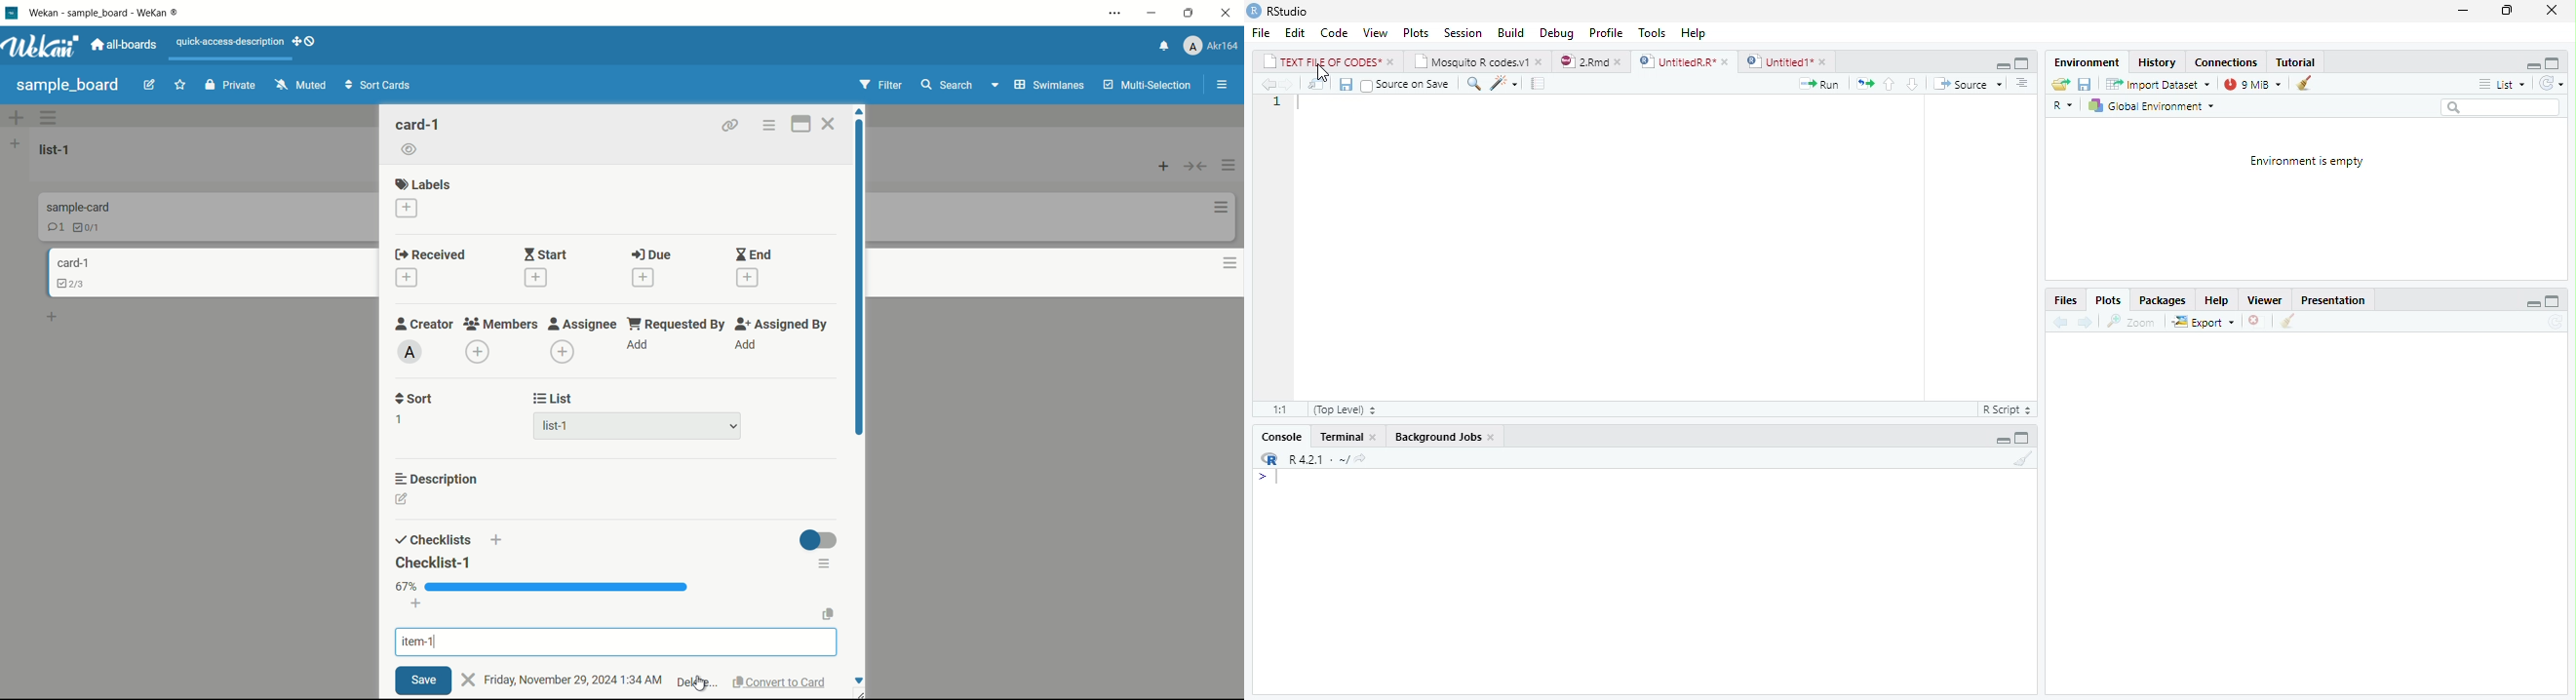 The width and height of the screenshot is (2576, 700). What do you see at coordinates (803, 124) in the screenshot?
I see `maximize card` at bounding box center [803, 124].